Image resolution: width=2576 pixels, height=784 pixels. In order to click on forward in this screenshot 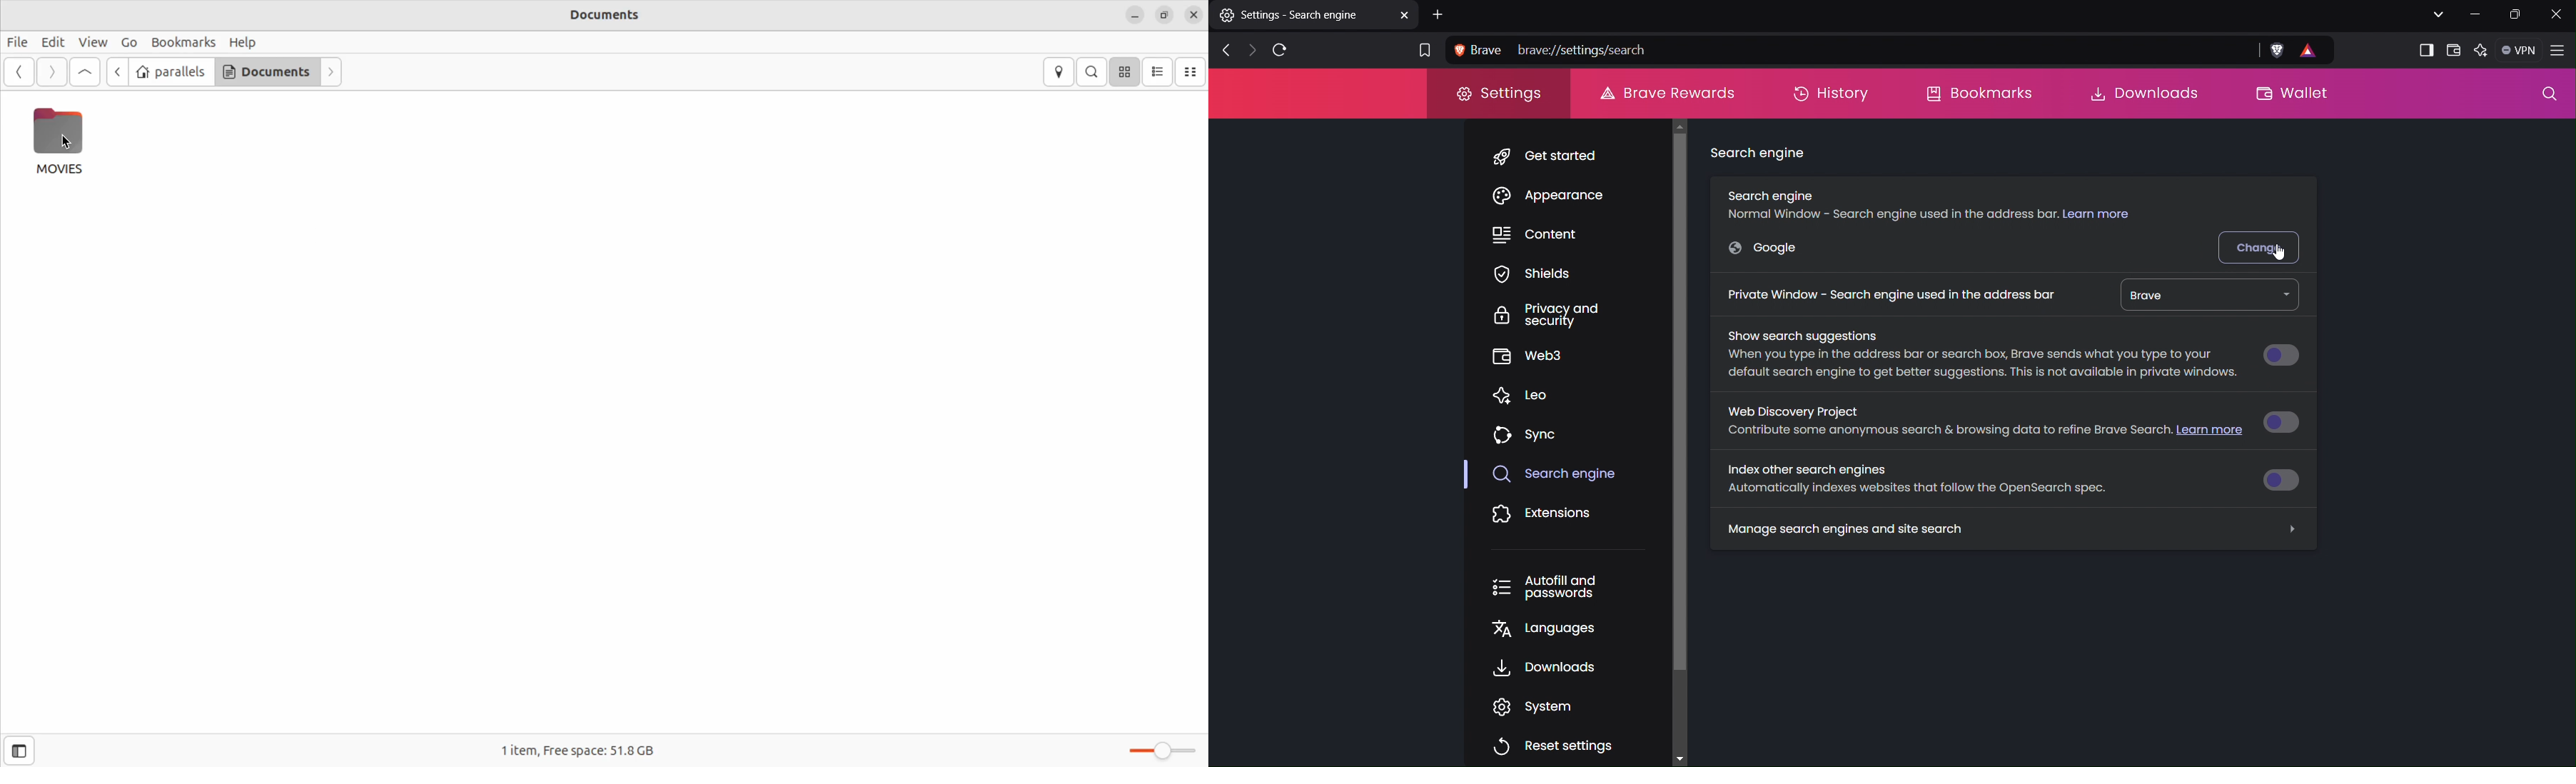, I will do `click(332, 73)`.